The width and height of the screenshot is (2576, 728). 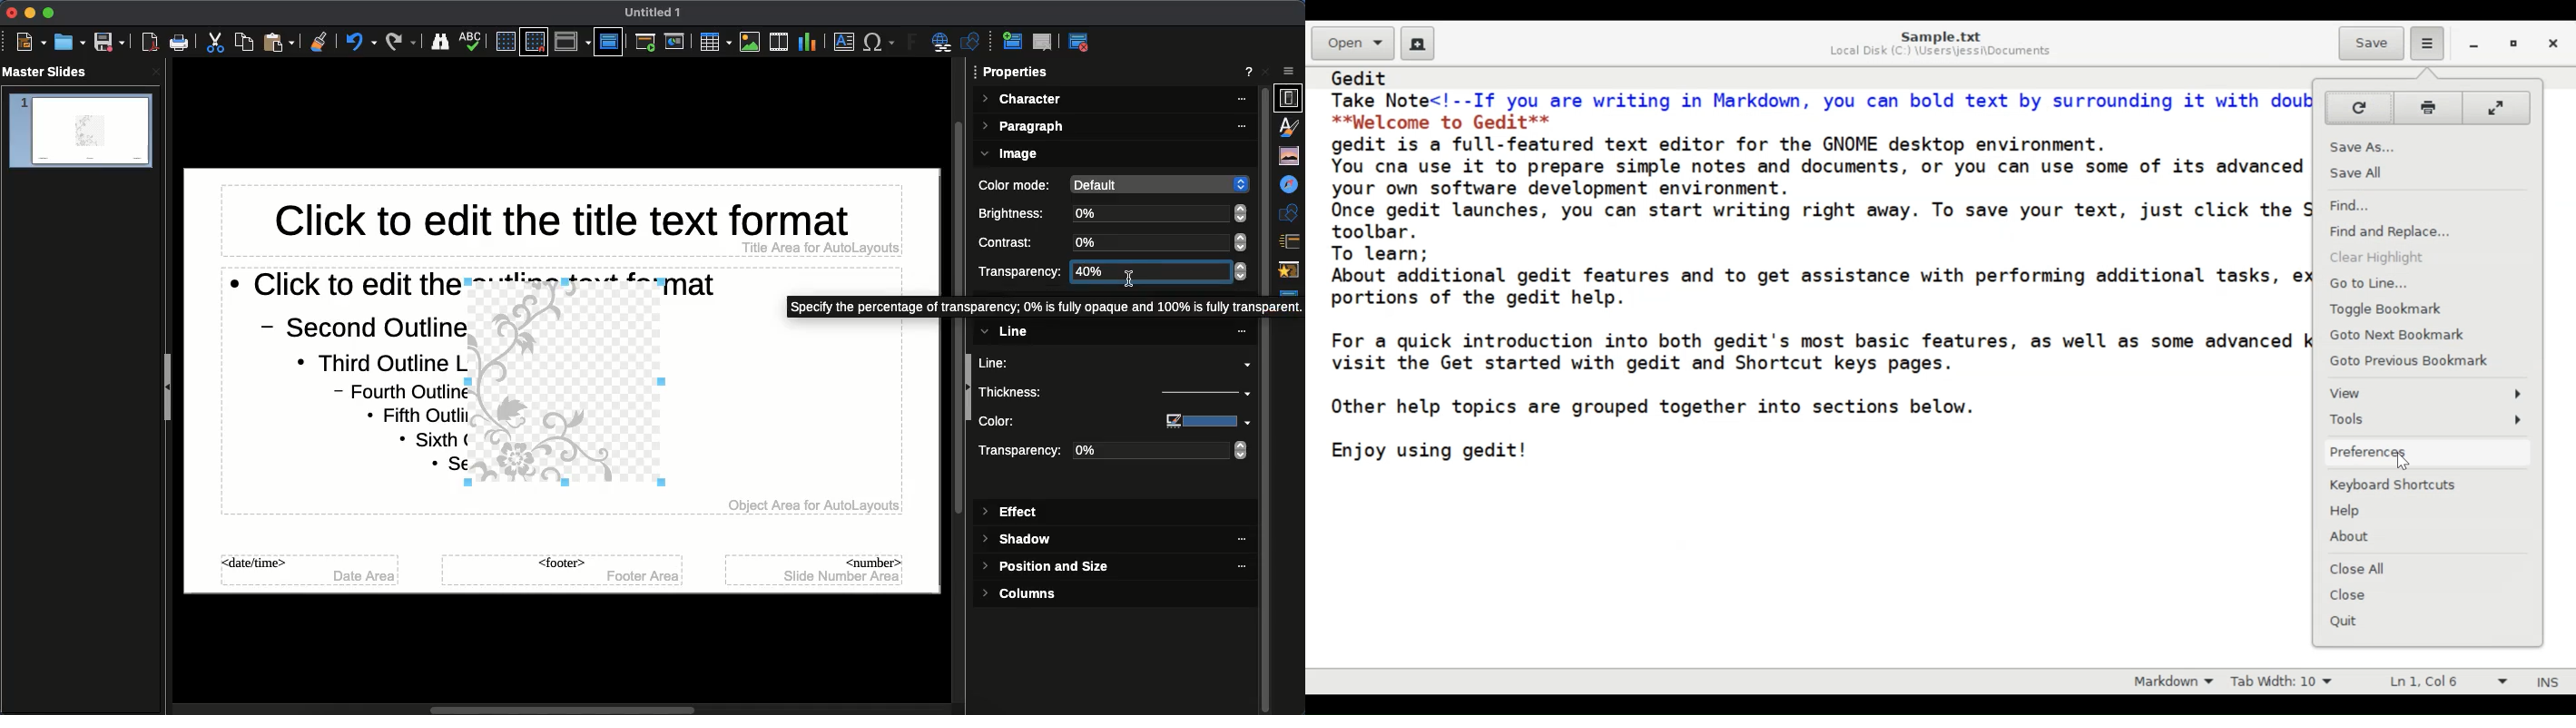 I want to click on Tab Width: 10, so click(x=2289, y=681).